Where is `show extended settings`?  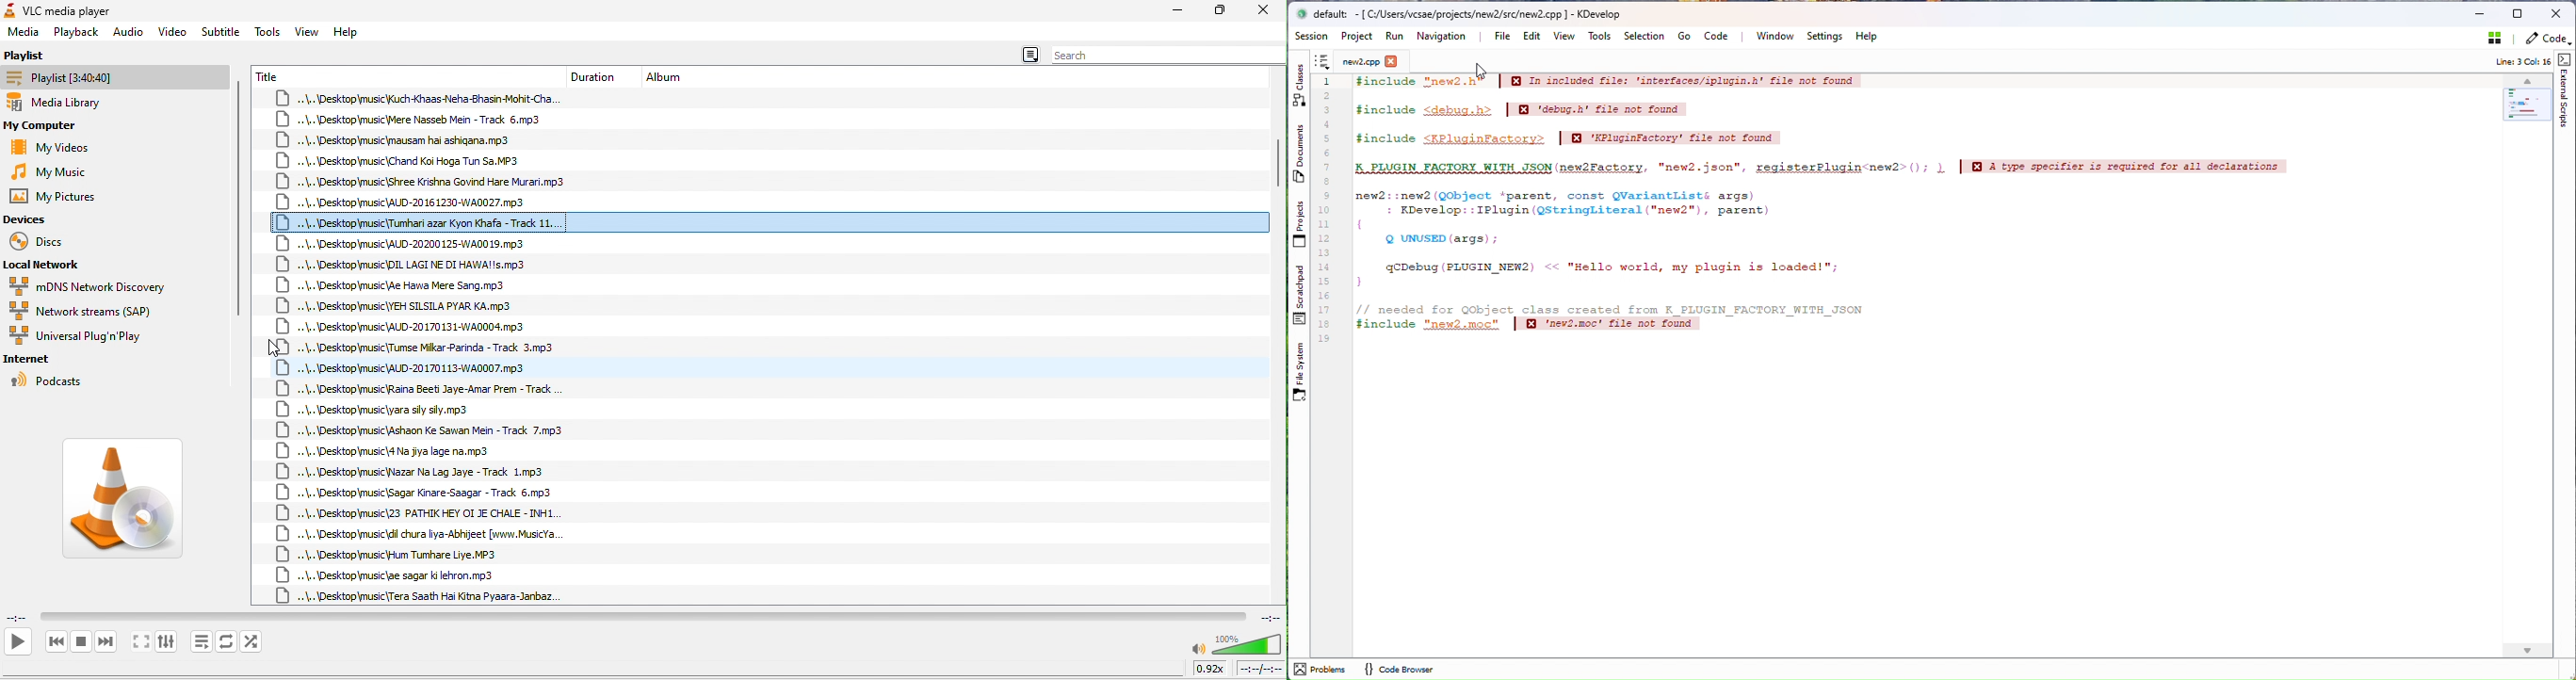
show extended settings is located at coordinates (166, 642).